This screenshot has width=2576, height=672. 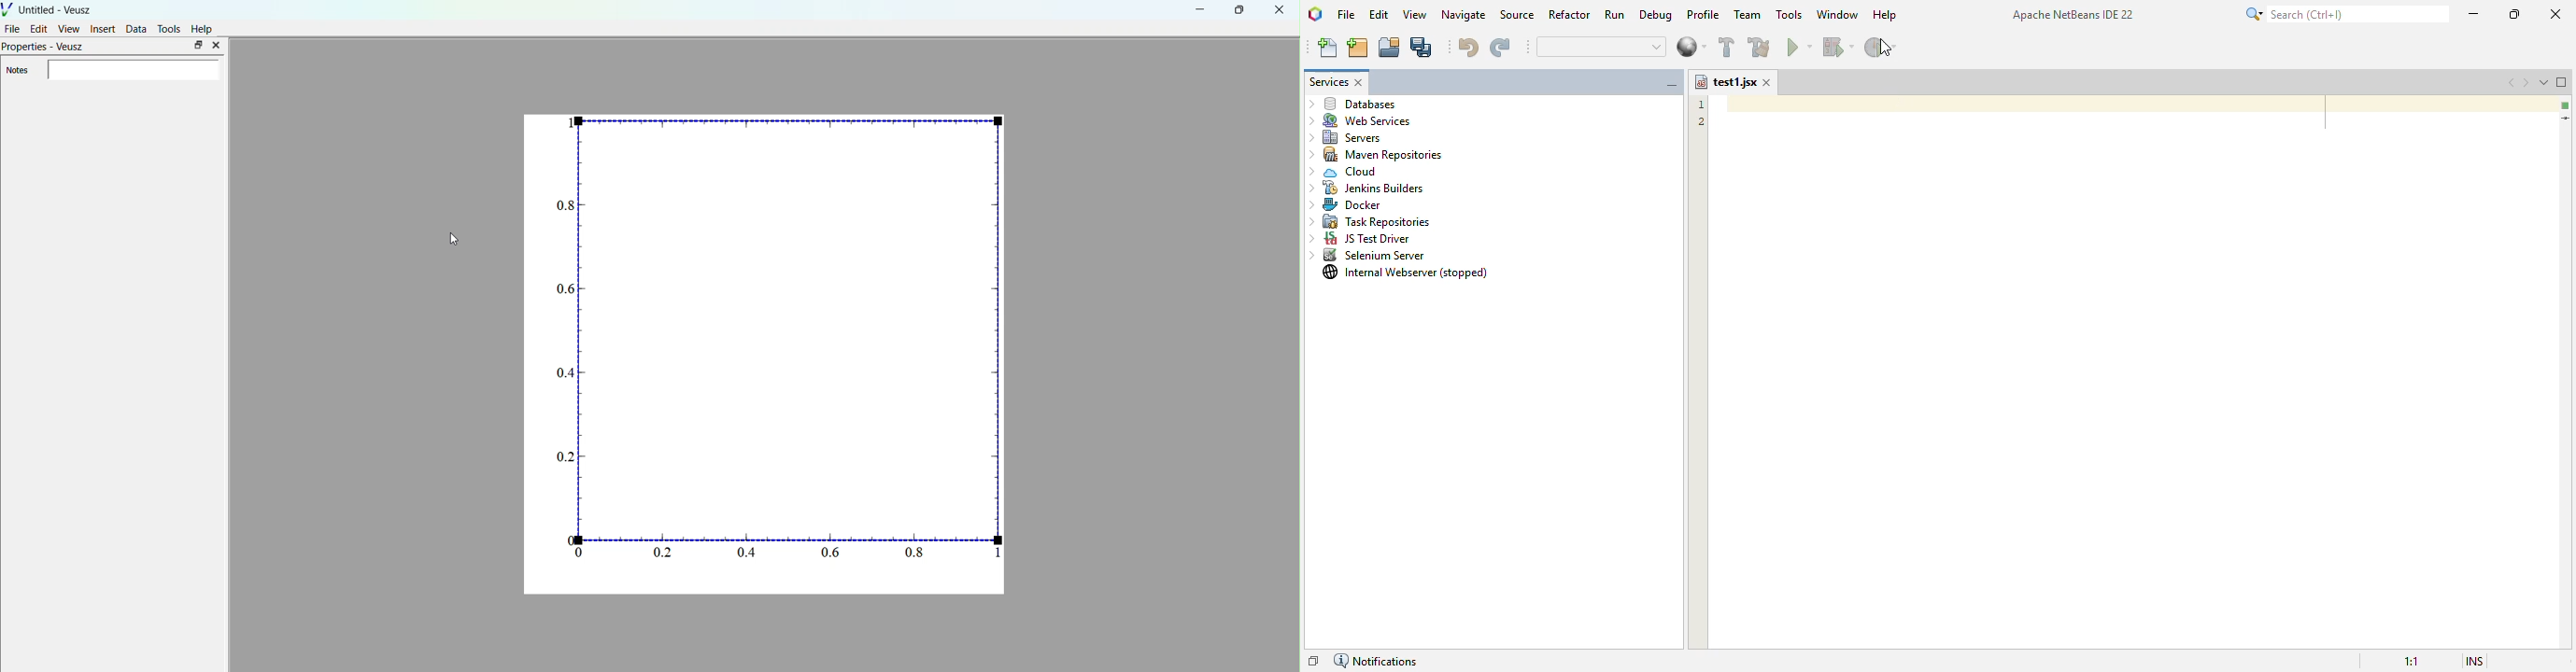 I want to click on File, so click(x=13, y=28).